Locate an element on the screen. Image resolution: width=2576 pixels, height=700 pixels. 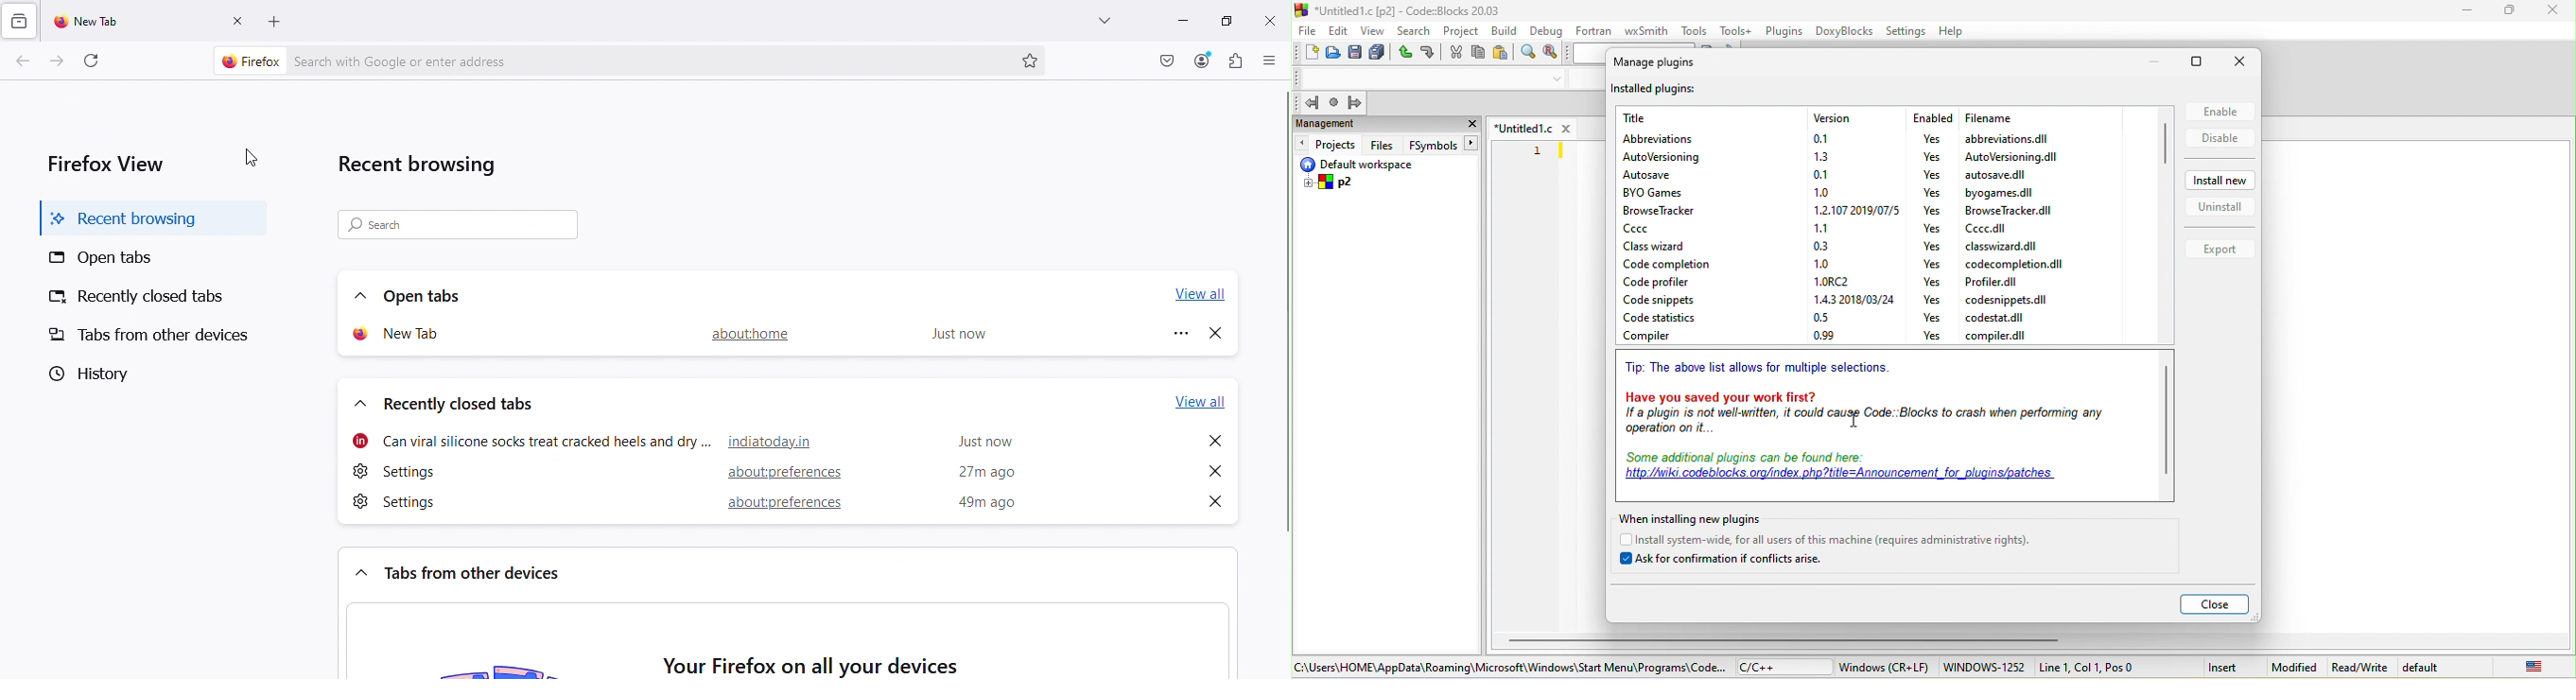
files is located at coordinates (1382, 145).